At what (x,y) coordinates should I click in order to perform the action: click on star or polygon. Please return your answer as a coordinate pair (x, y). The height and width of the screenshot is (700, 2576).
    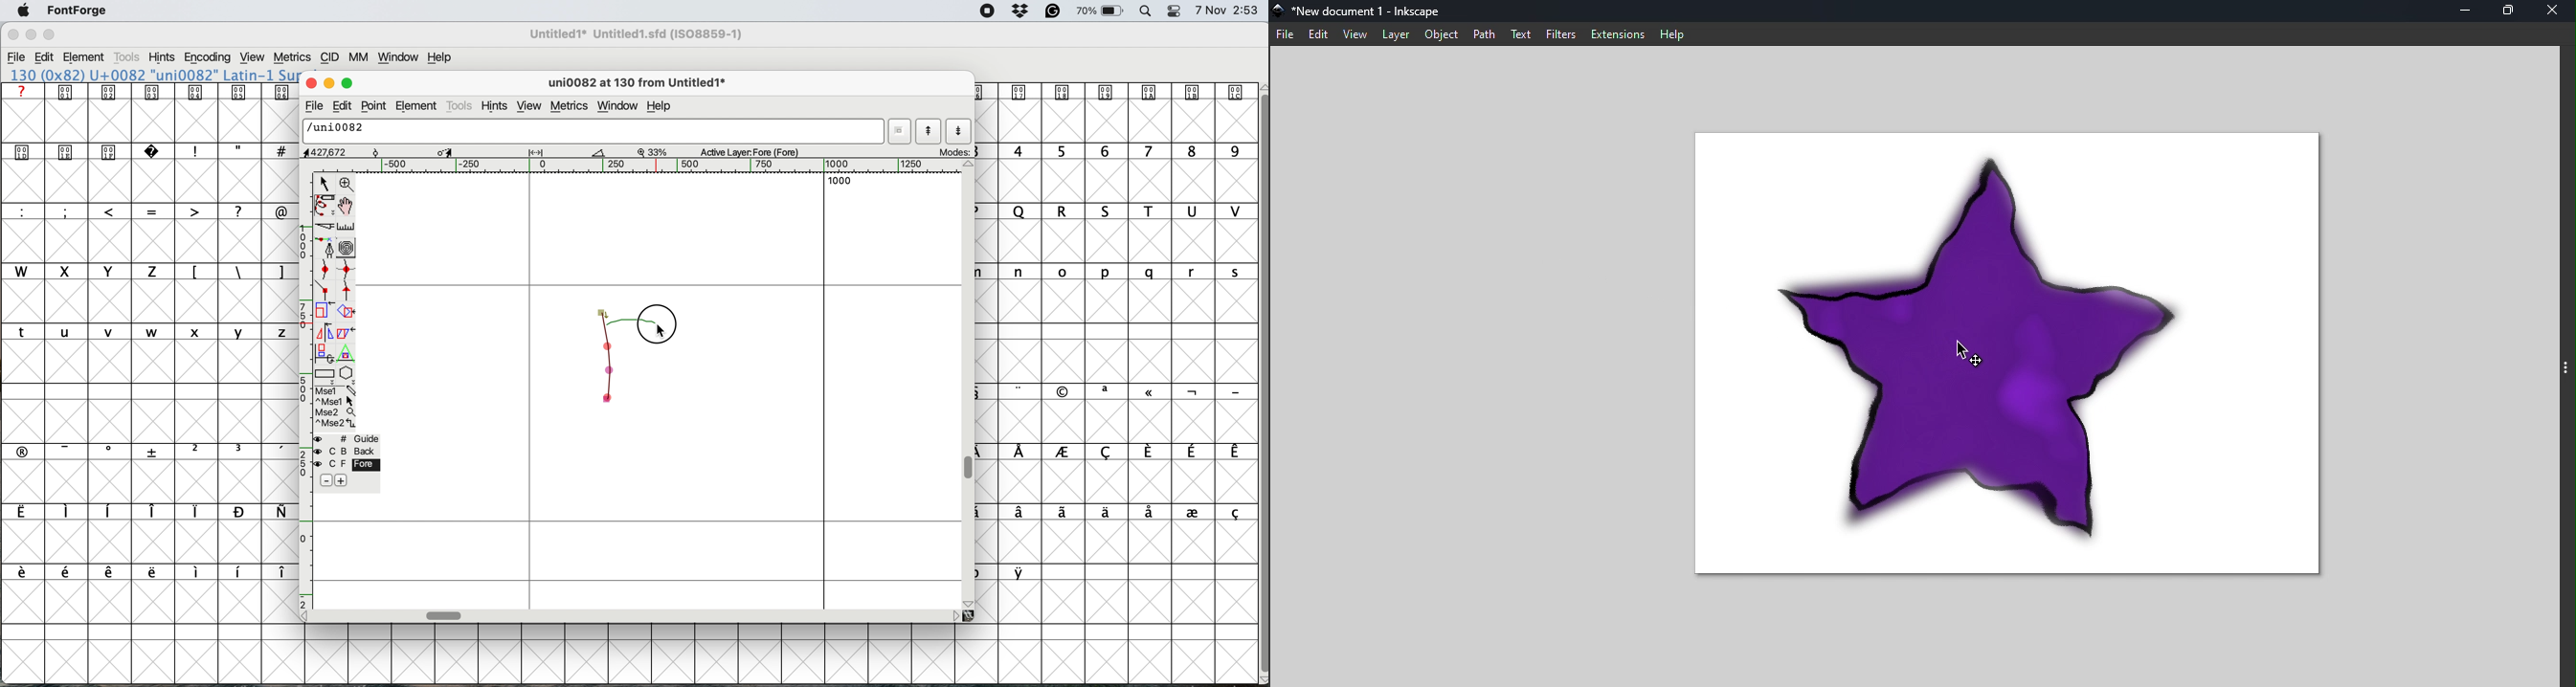
    Looking at the image, I should click on (346, 375).